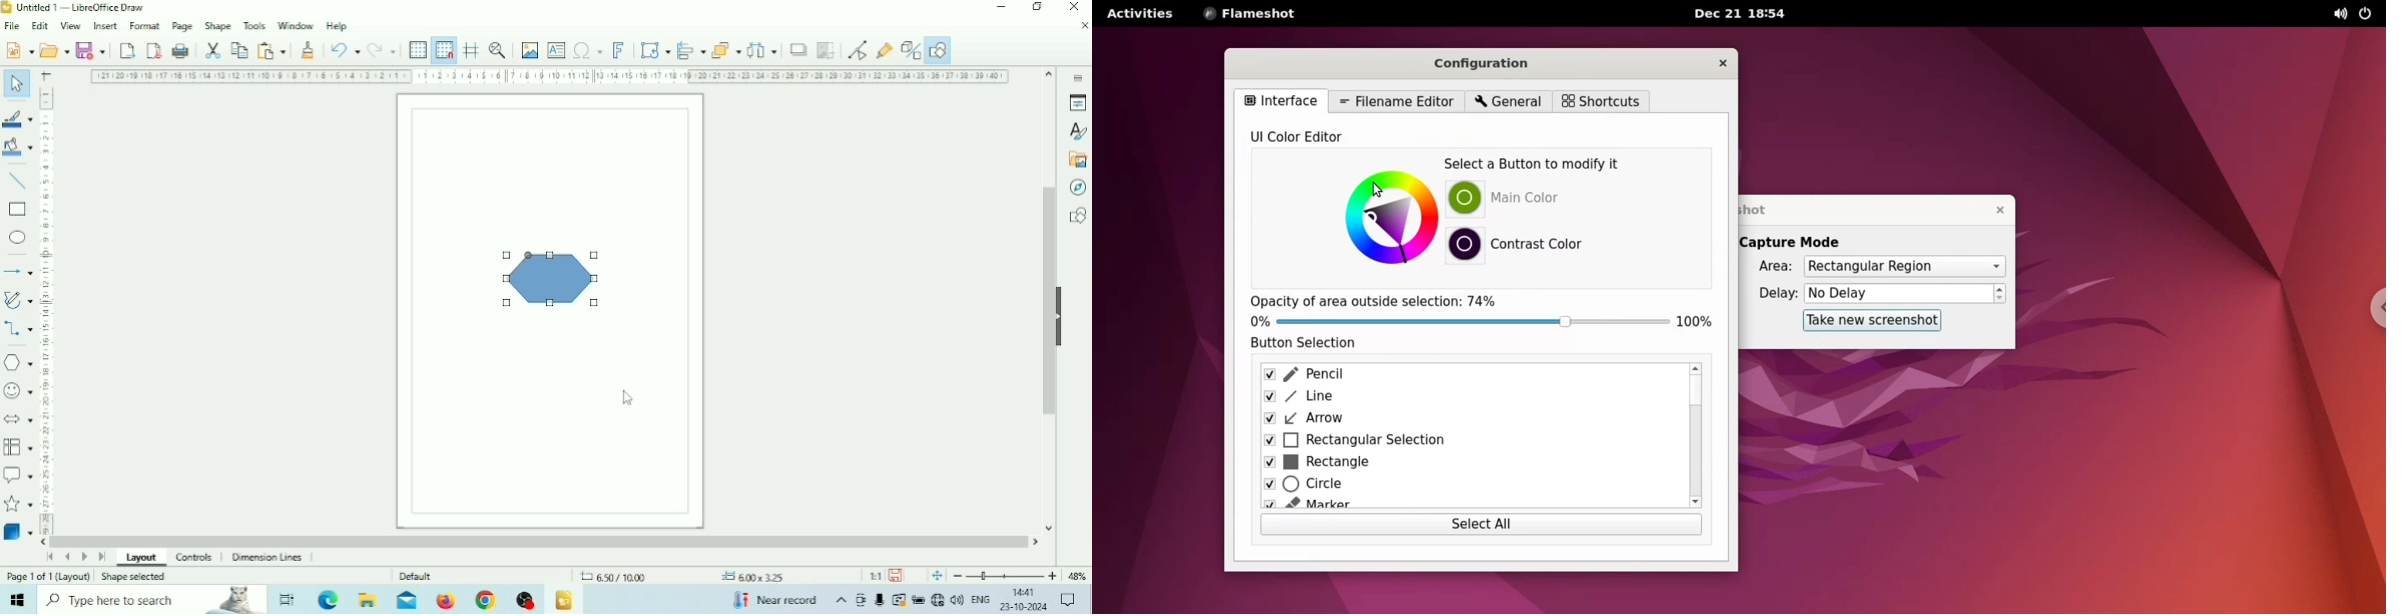 The image size is (2408, 616). Describe the element at coordinates (255, 25) in the screenshot. I see `Tools` at that location.